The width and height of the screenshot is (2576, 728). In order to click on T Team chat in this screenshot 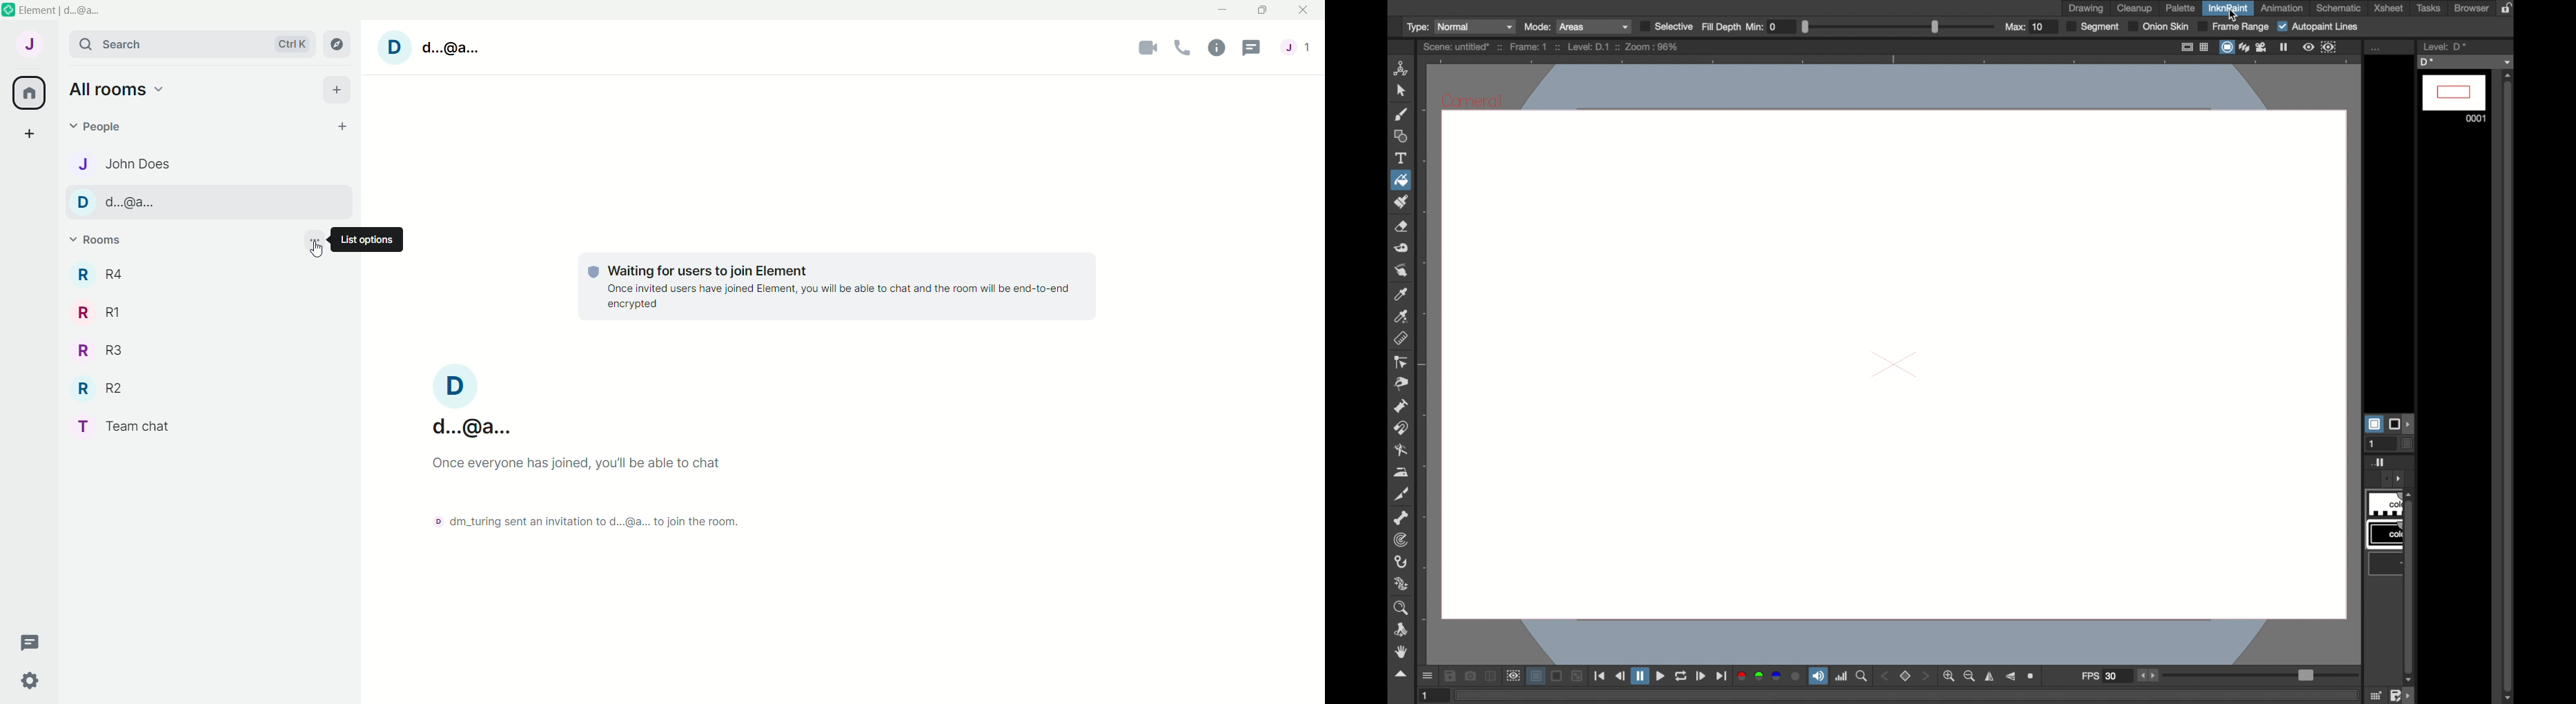, I will do `click(134, 425)`.